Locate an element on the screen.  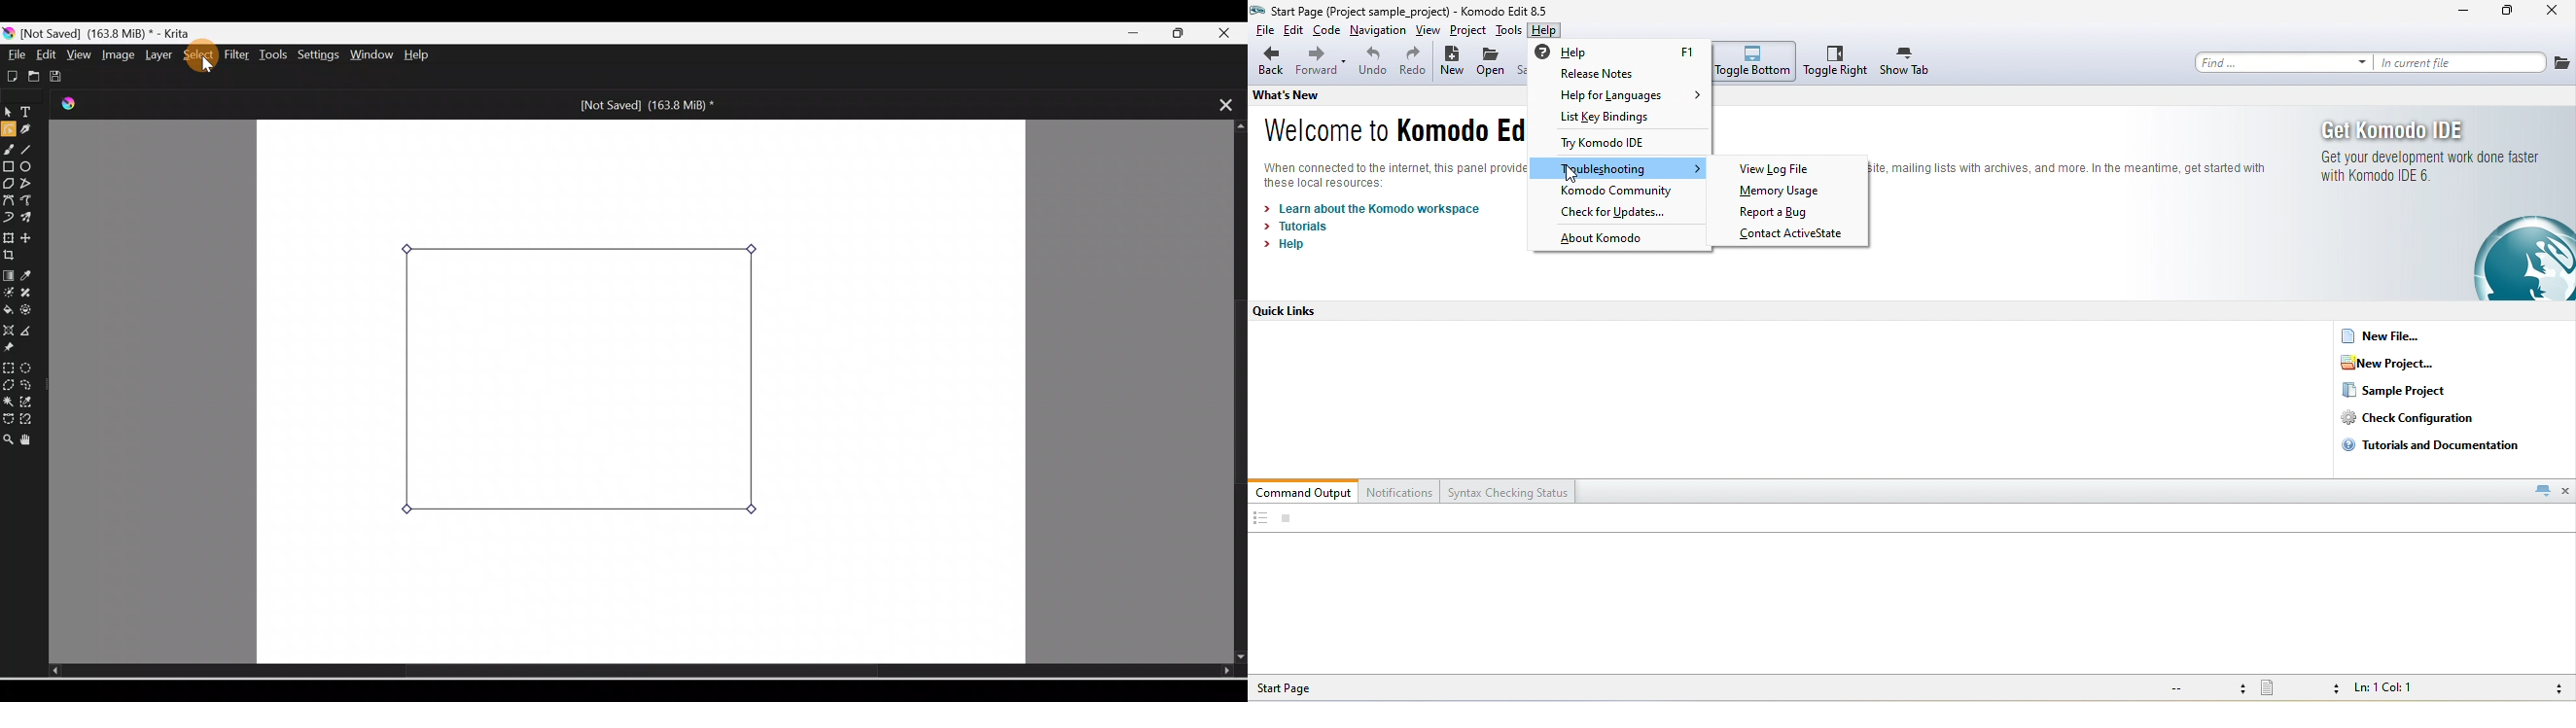
in current file is located at coordinates (2461, 62).